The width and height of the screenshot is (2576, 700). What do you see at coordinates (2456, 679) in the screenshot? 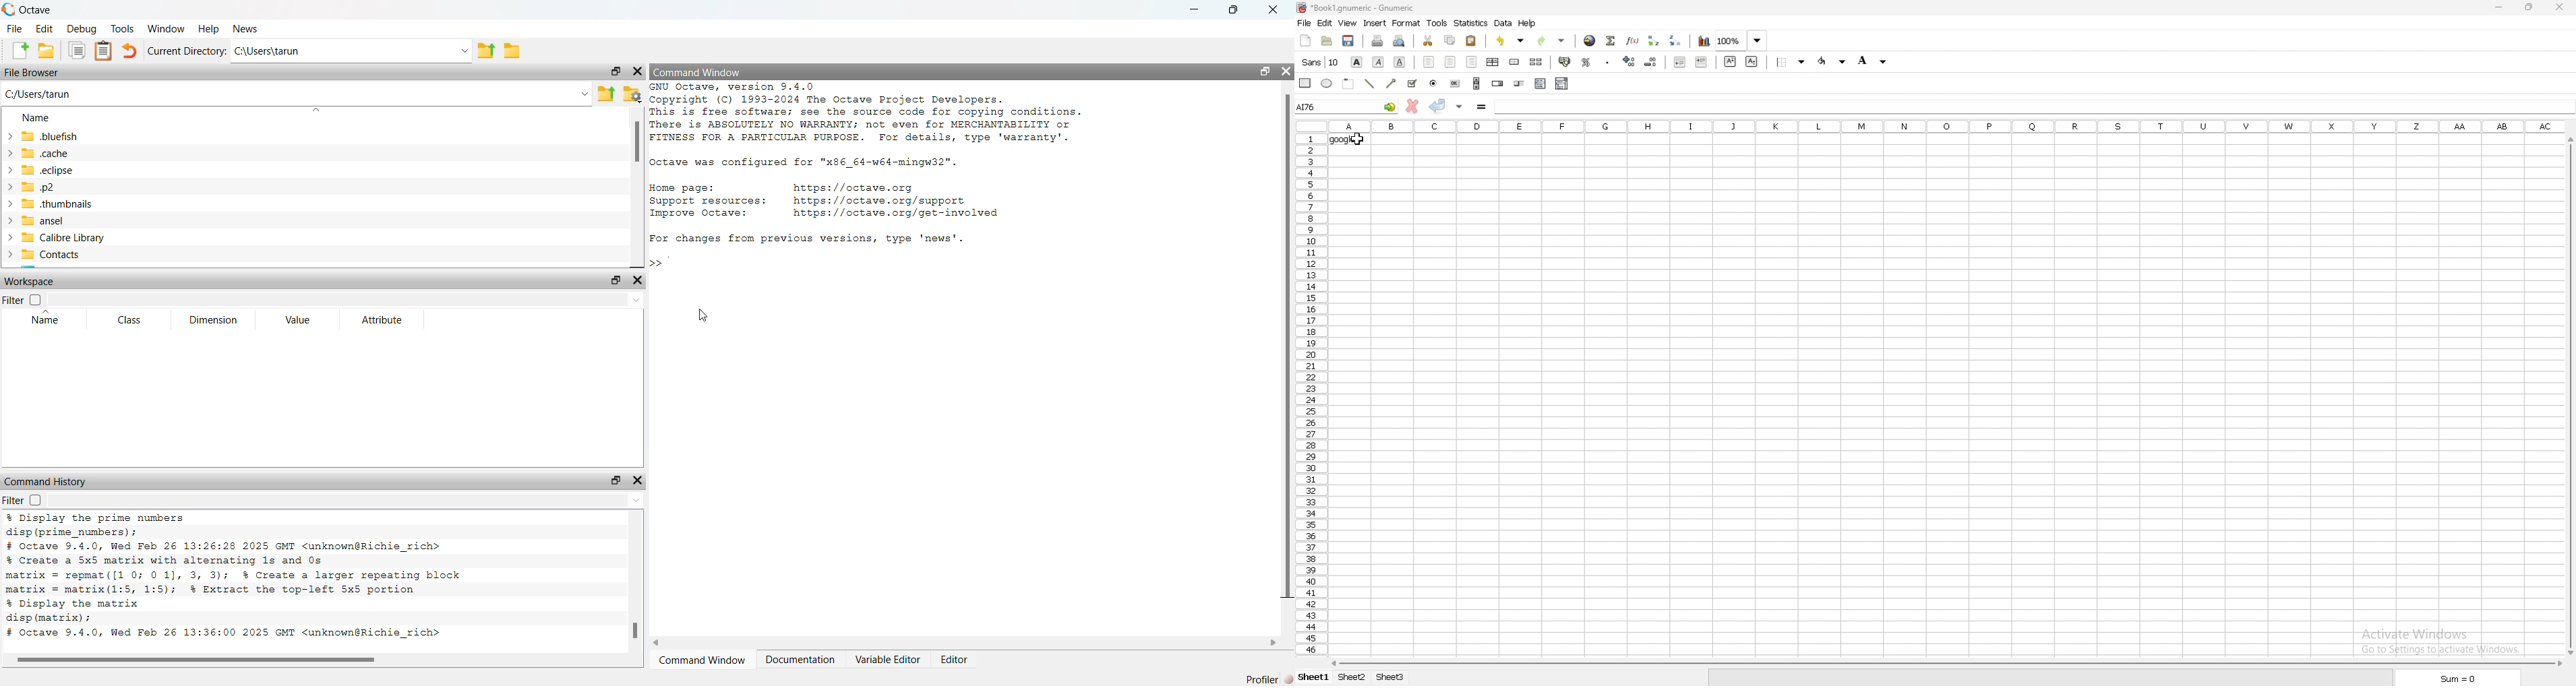
I see `sum` at bounding box center [2456, 679].